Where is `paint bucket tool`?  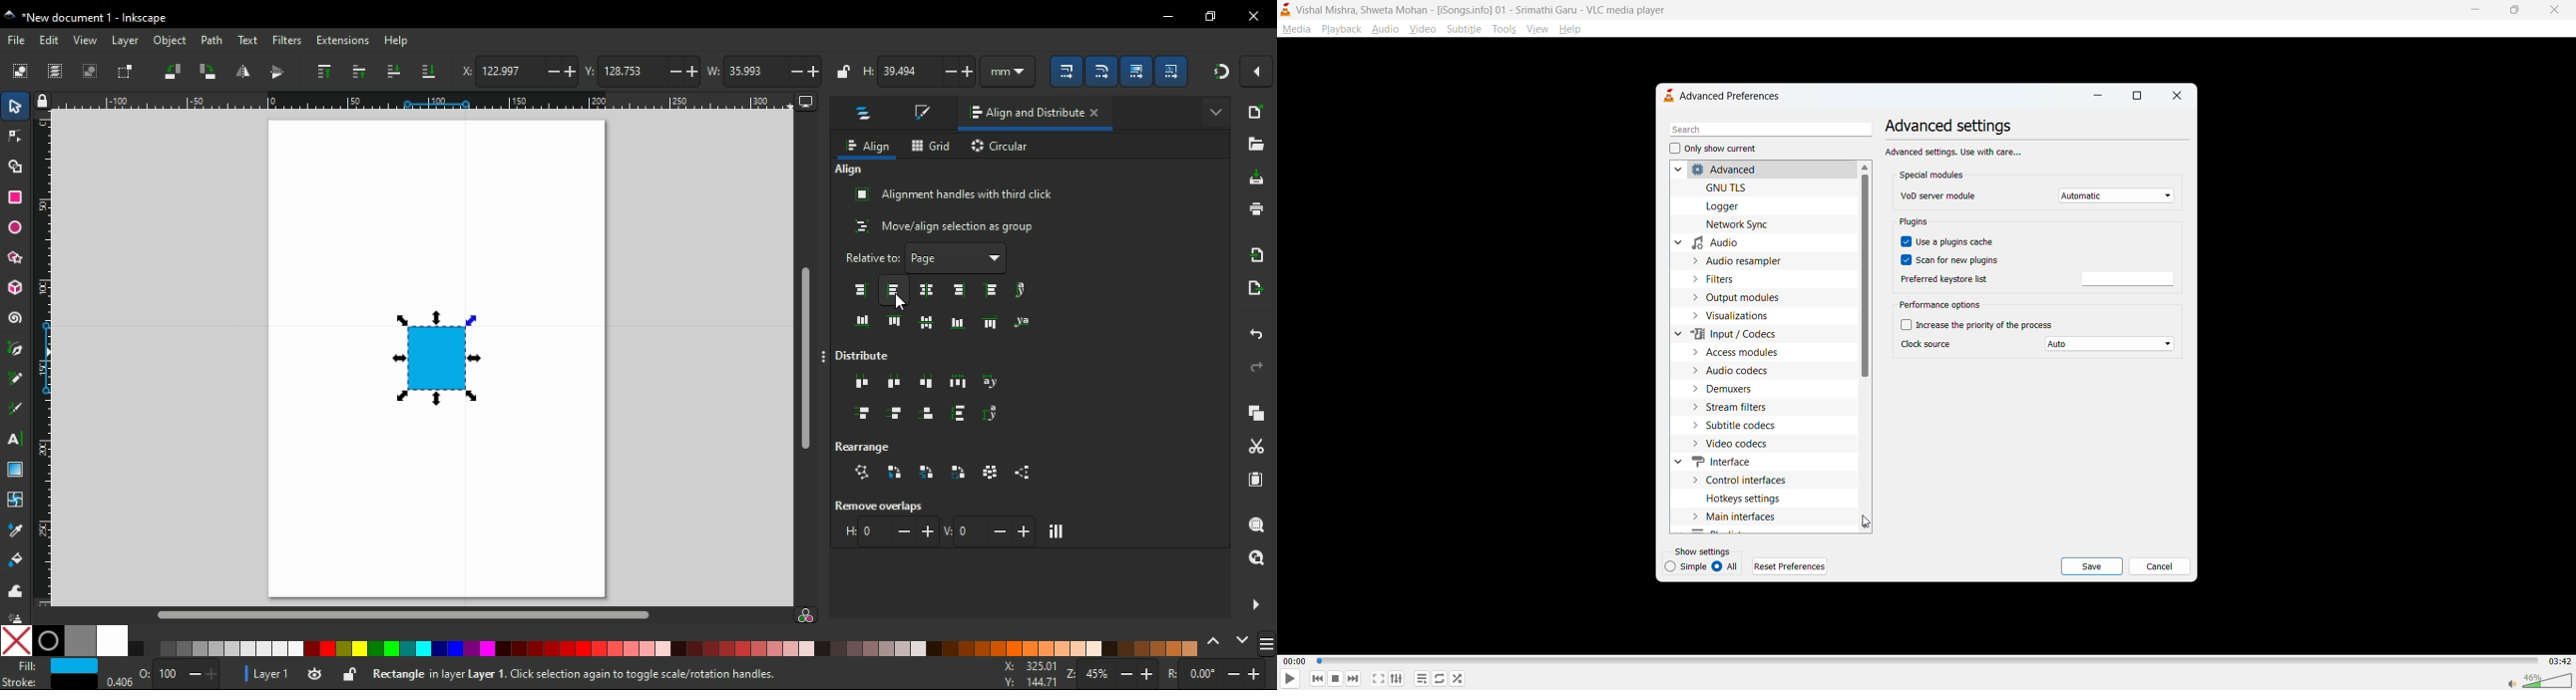 paint bucket tool is located at coordinates (16, 559).